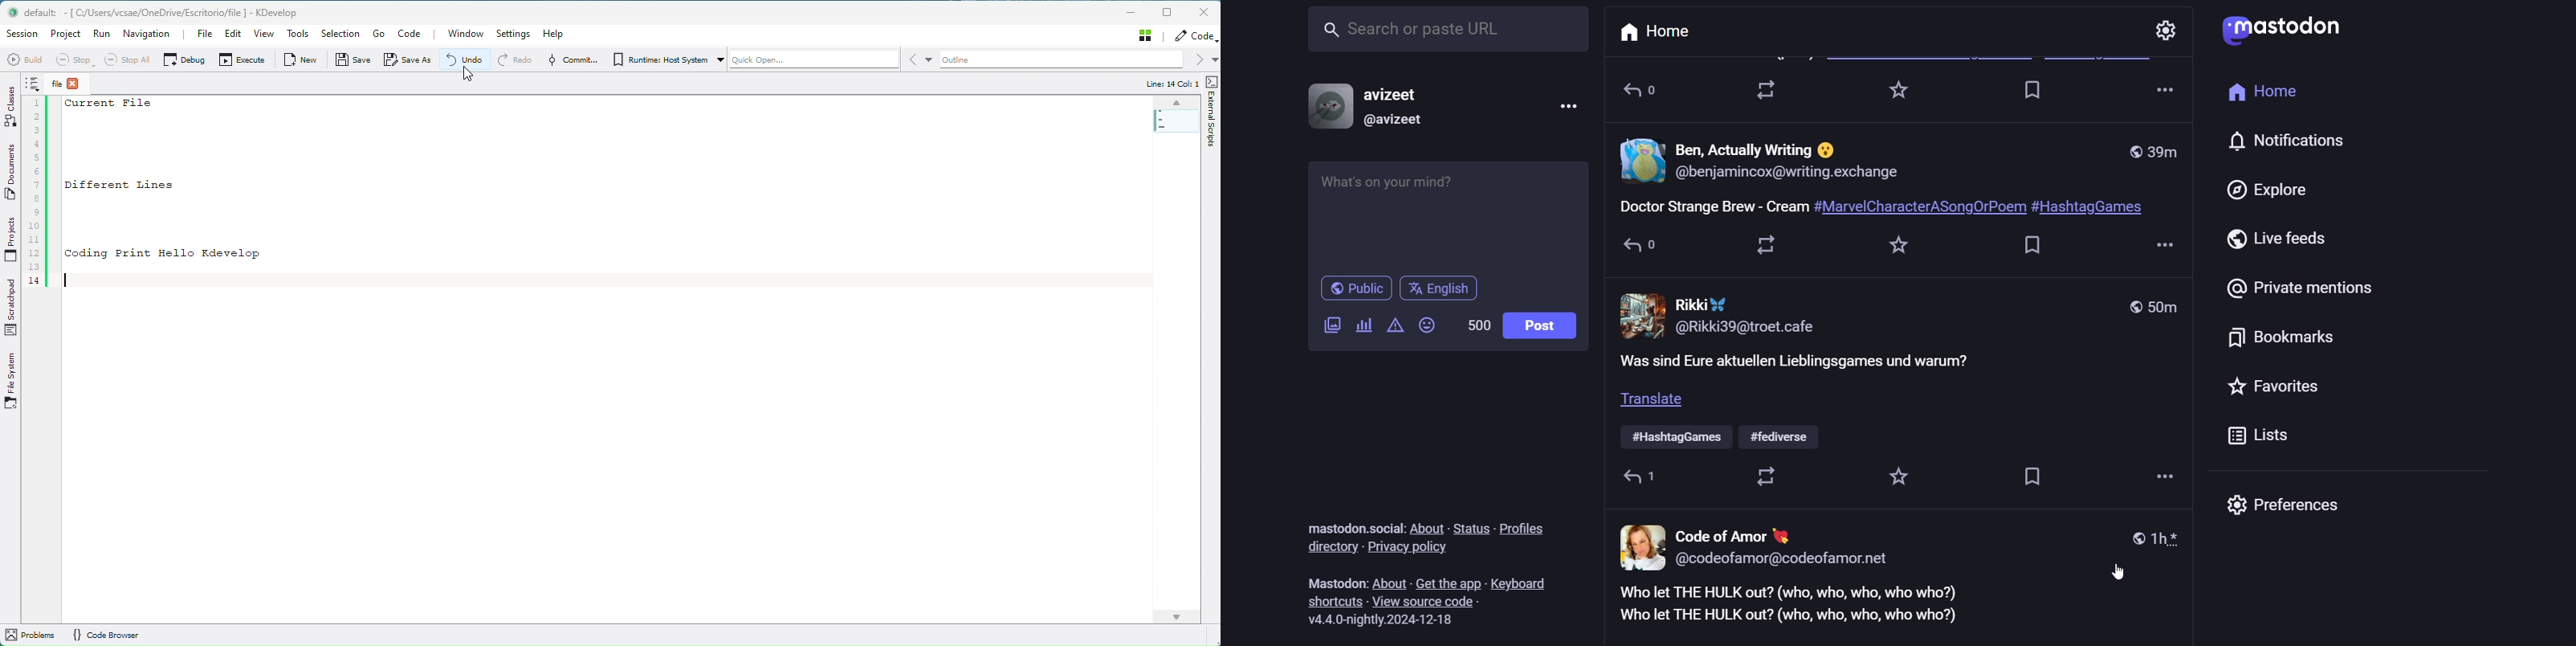 This screenshot has width=2576, height=672. What do you see at coordinates (116, 635) in the screenshot?
I see `code bormer` at bounding box center [116, 635].